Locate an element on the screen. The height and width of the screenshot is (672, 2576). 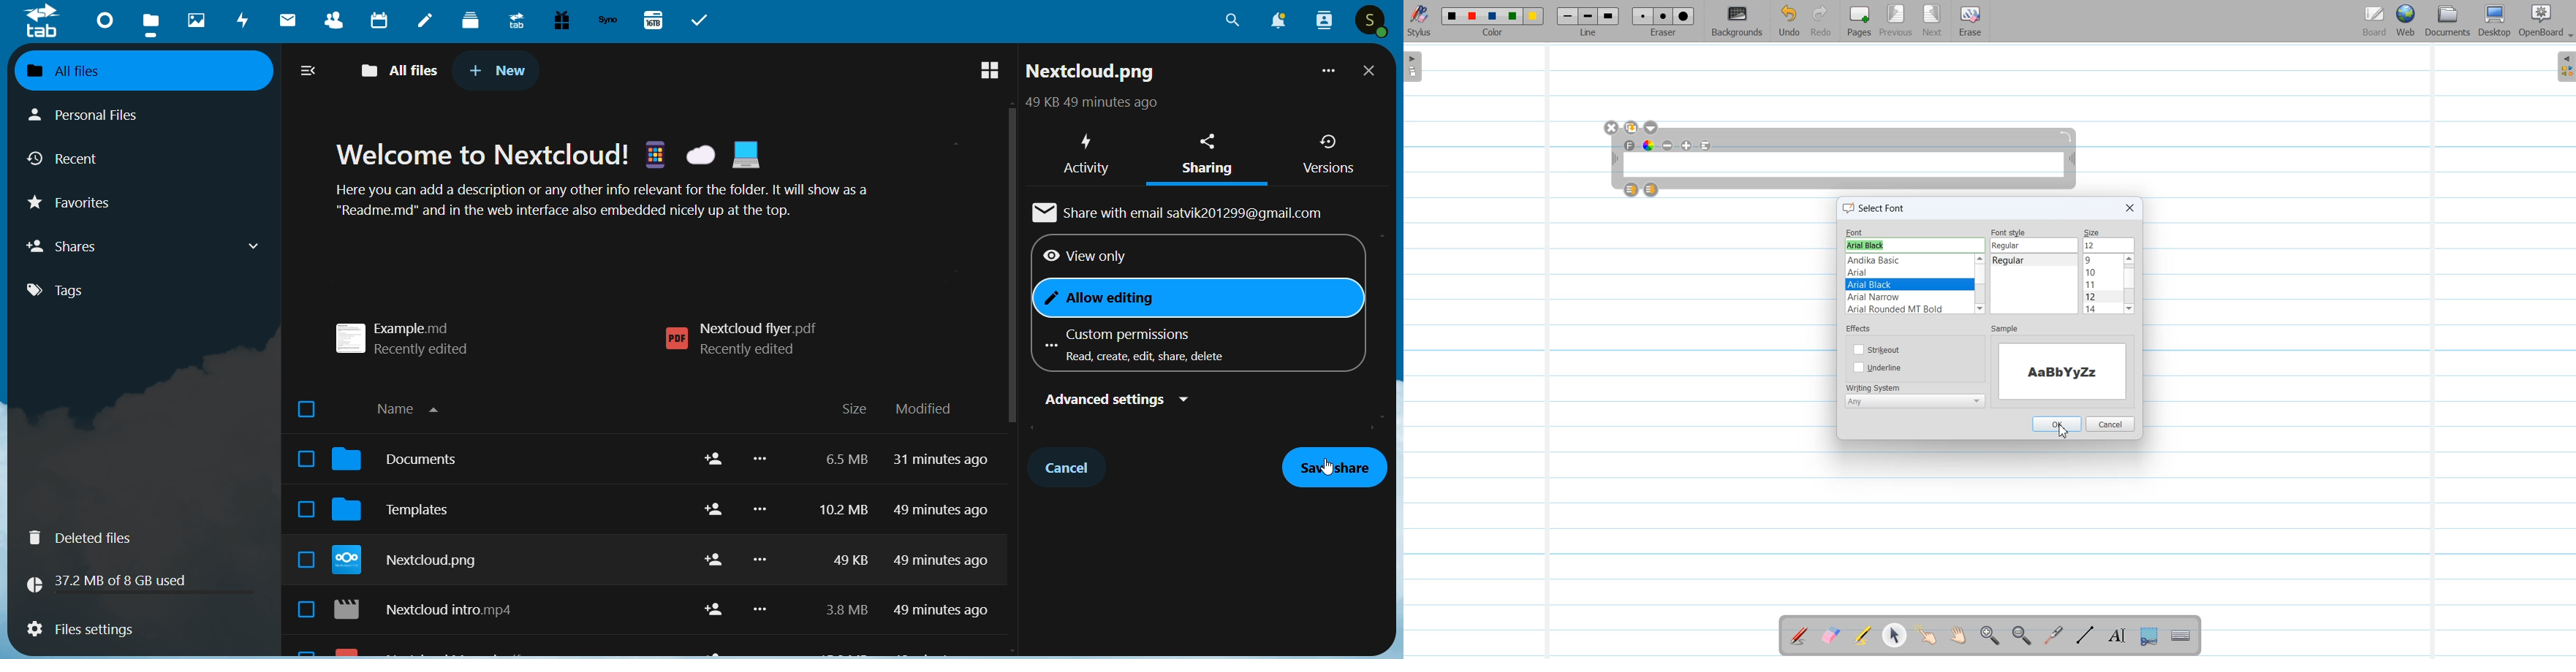
Erase is located at coordinates (1969, 21).